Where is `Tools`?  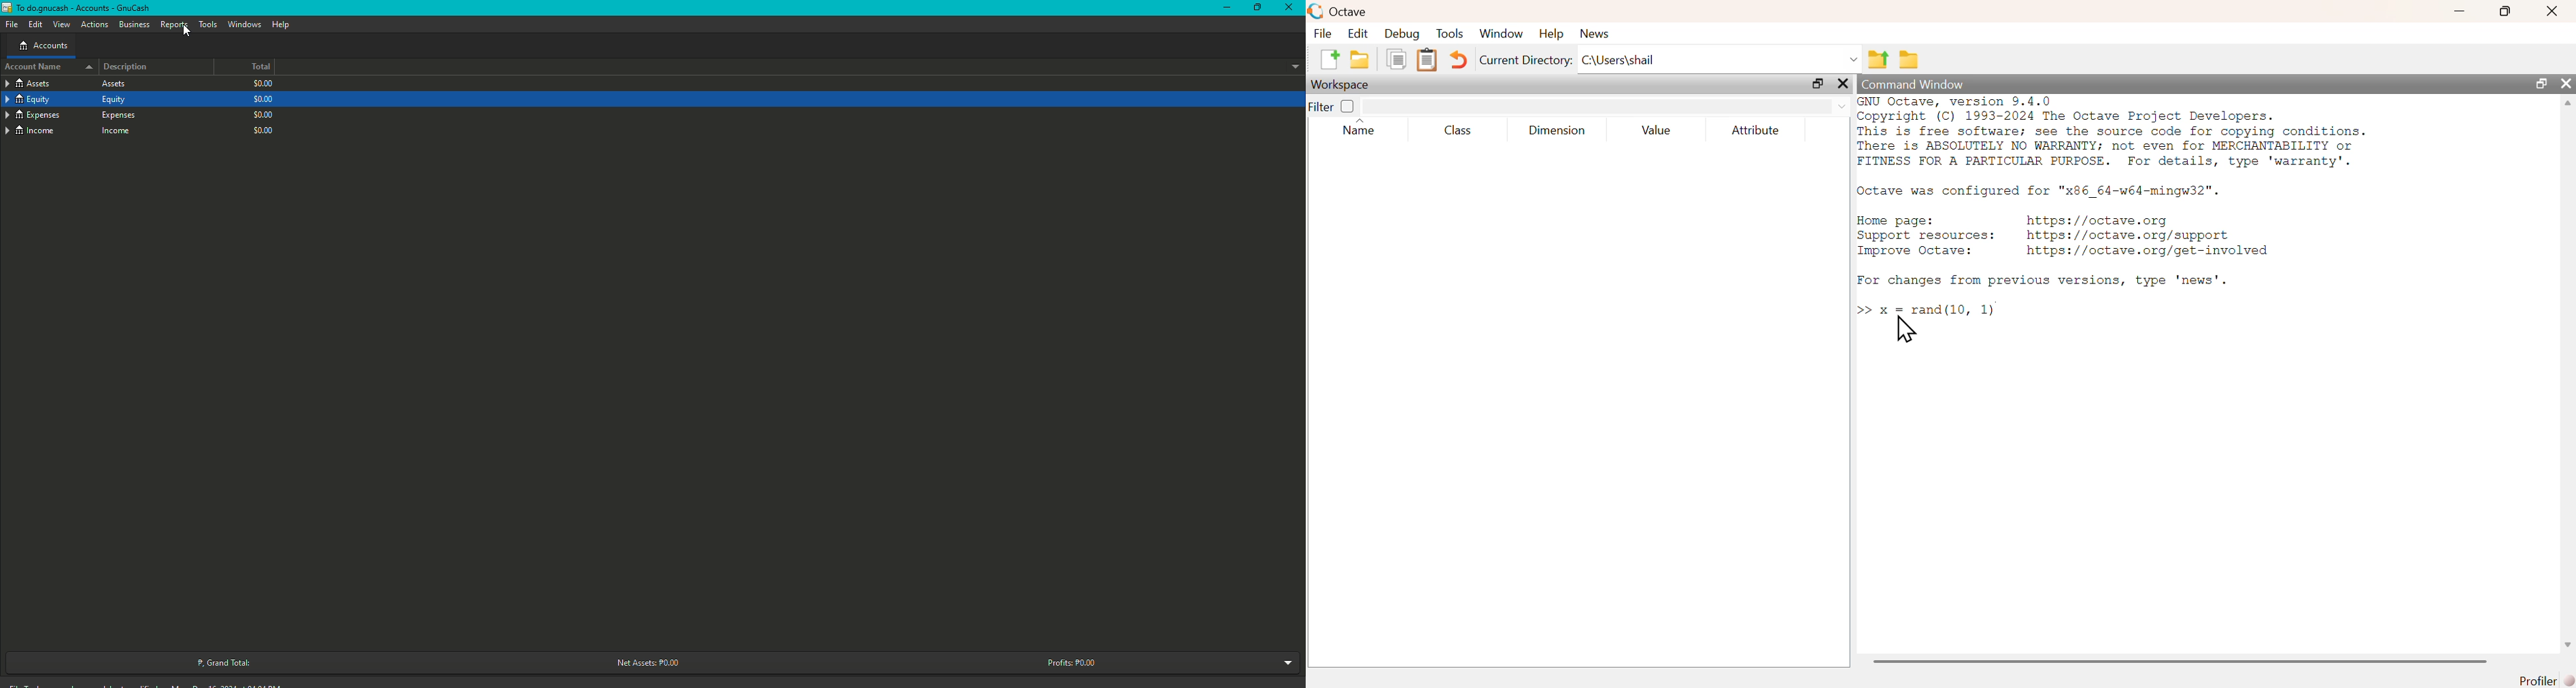 Tools is located at coordinates (209, 23).